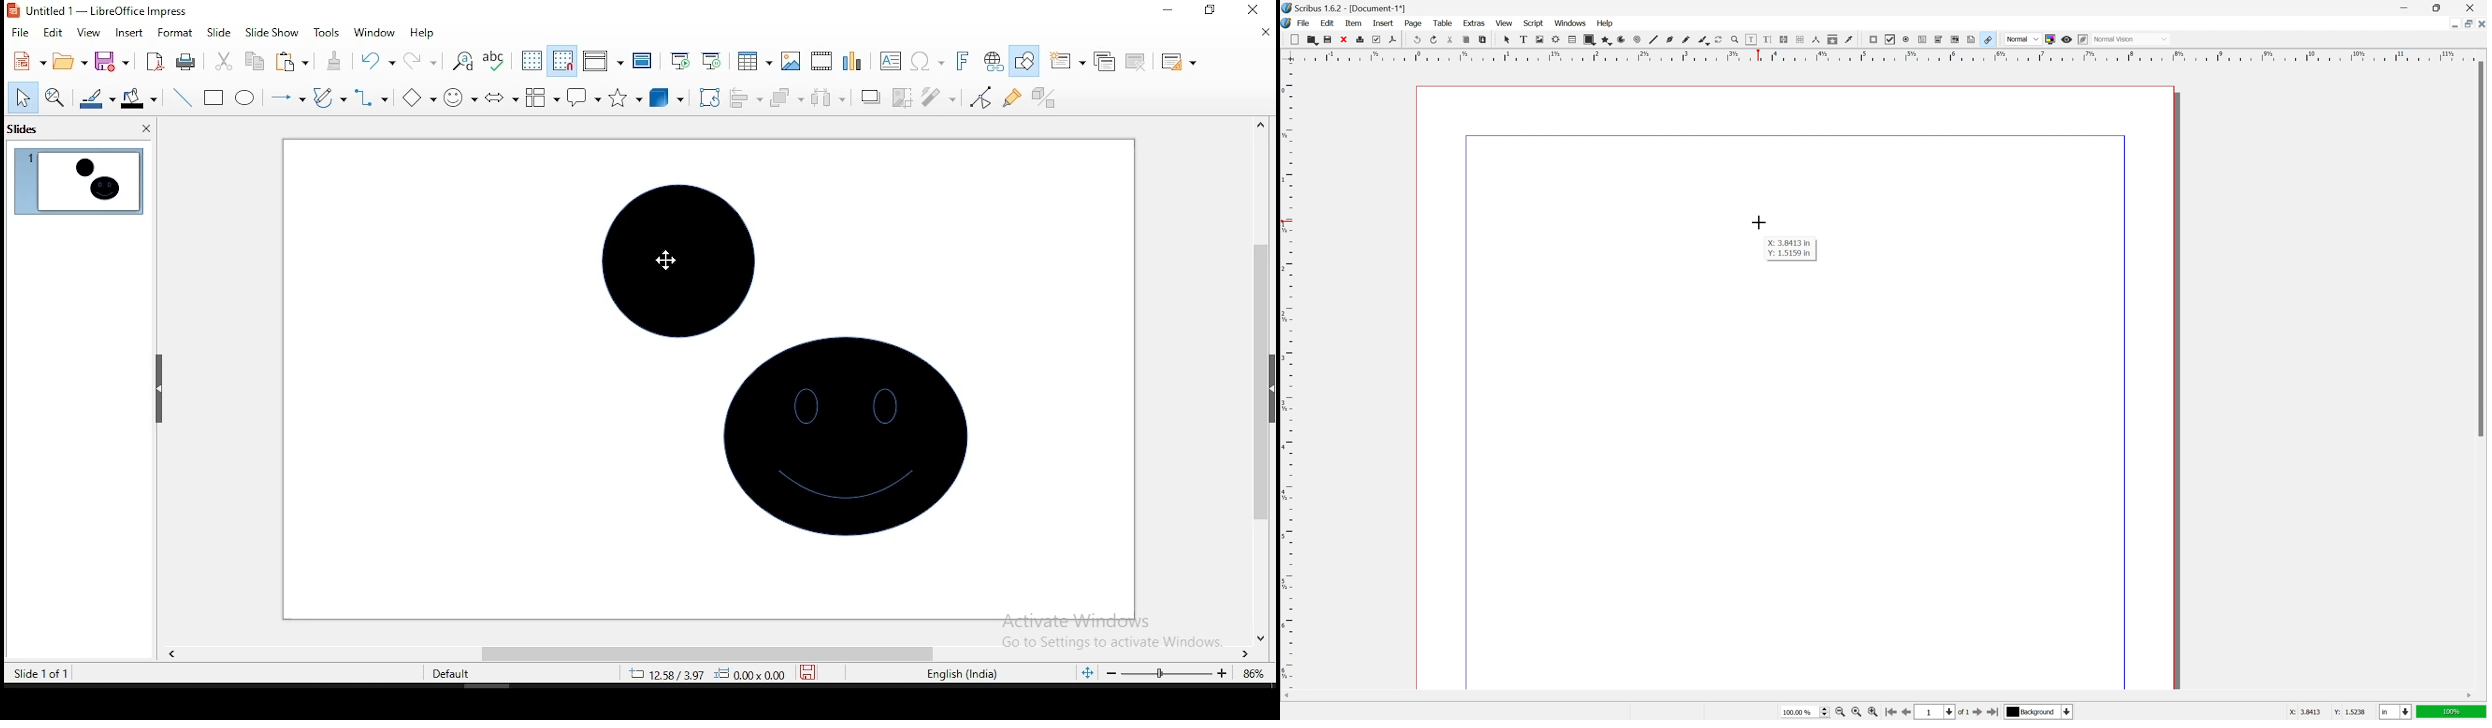 The width and height of the screenshot is (2492, 728). Describe the element at coordinates (582, 98) in the screenshot. I see `callout shape` at that location.